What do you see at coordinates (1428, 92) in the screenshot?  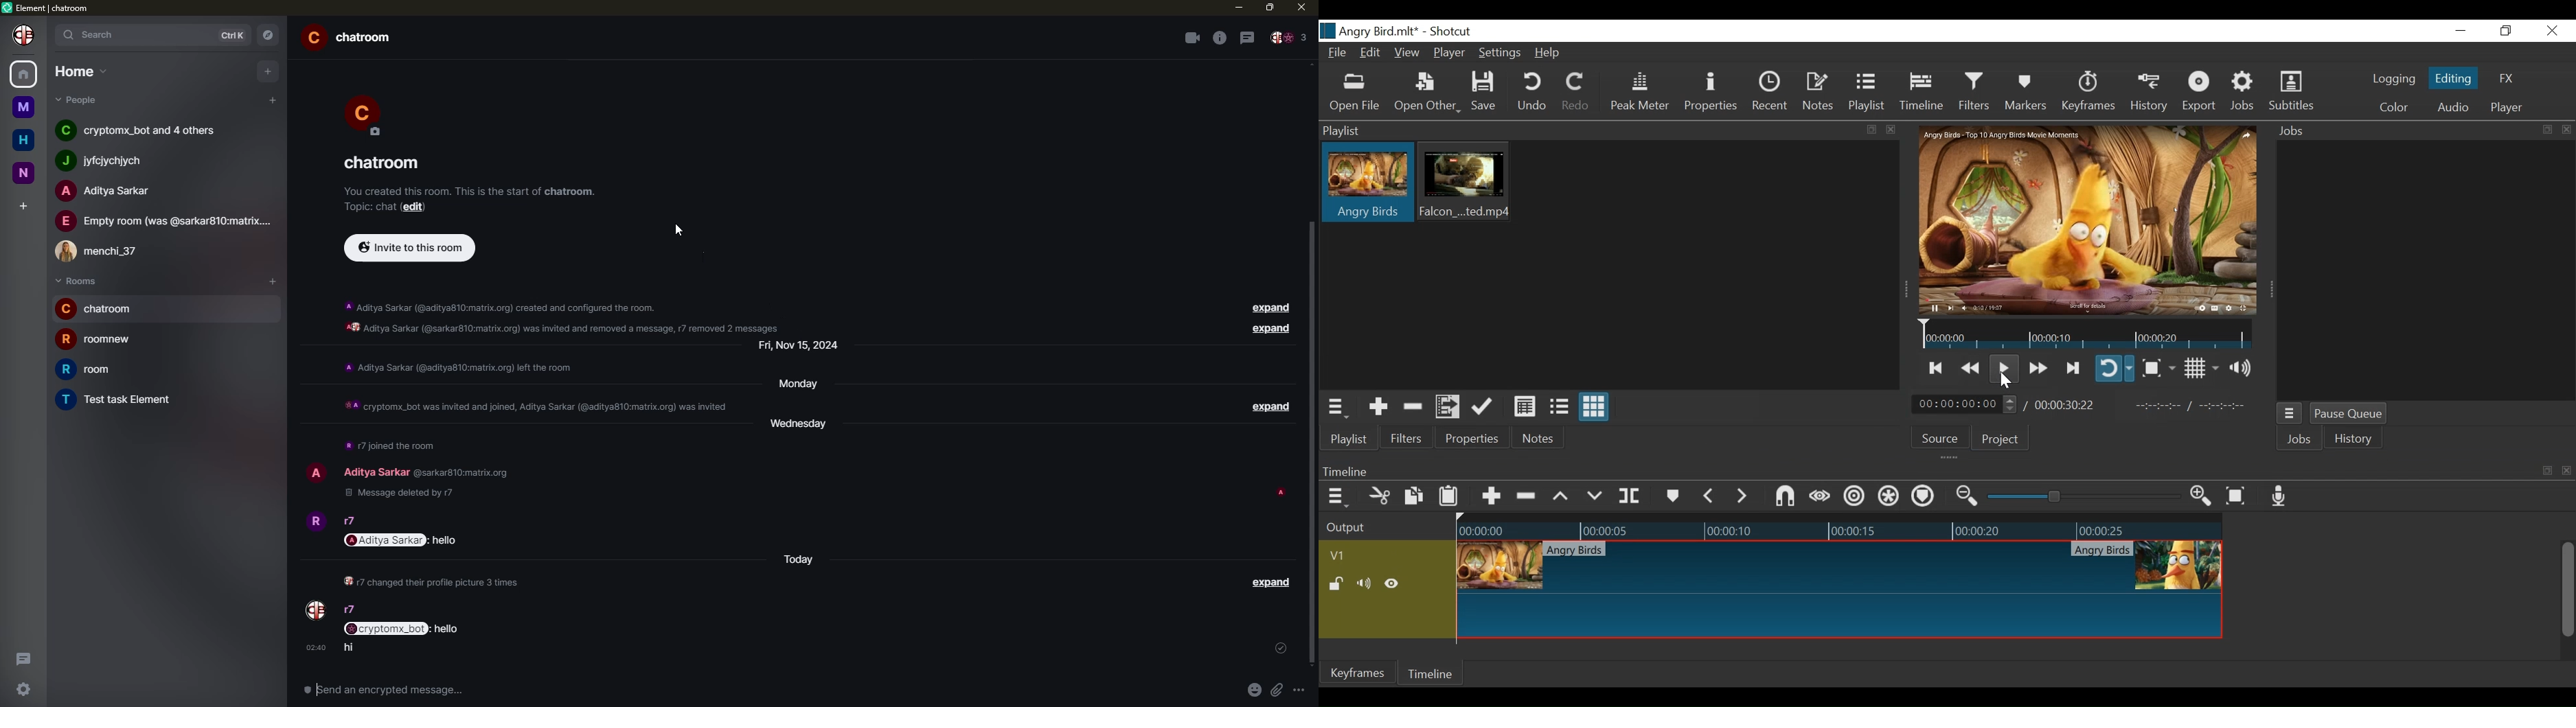 I see `Open Other` at bounding box center [1428, 92].